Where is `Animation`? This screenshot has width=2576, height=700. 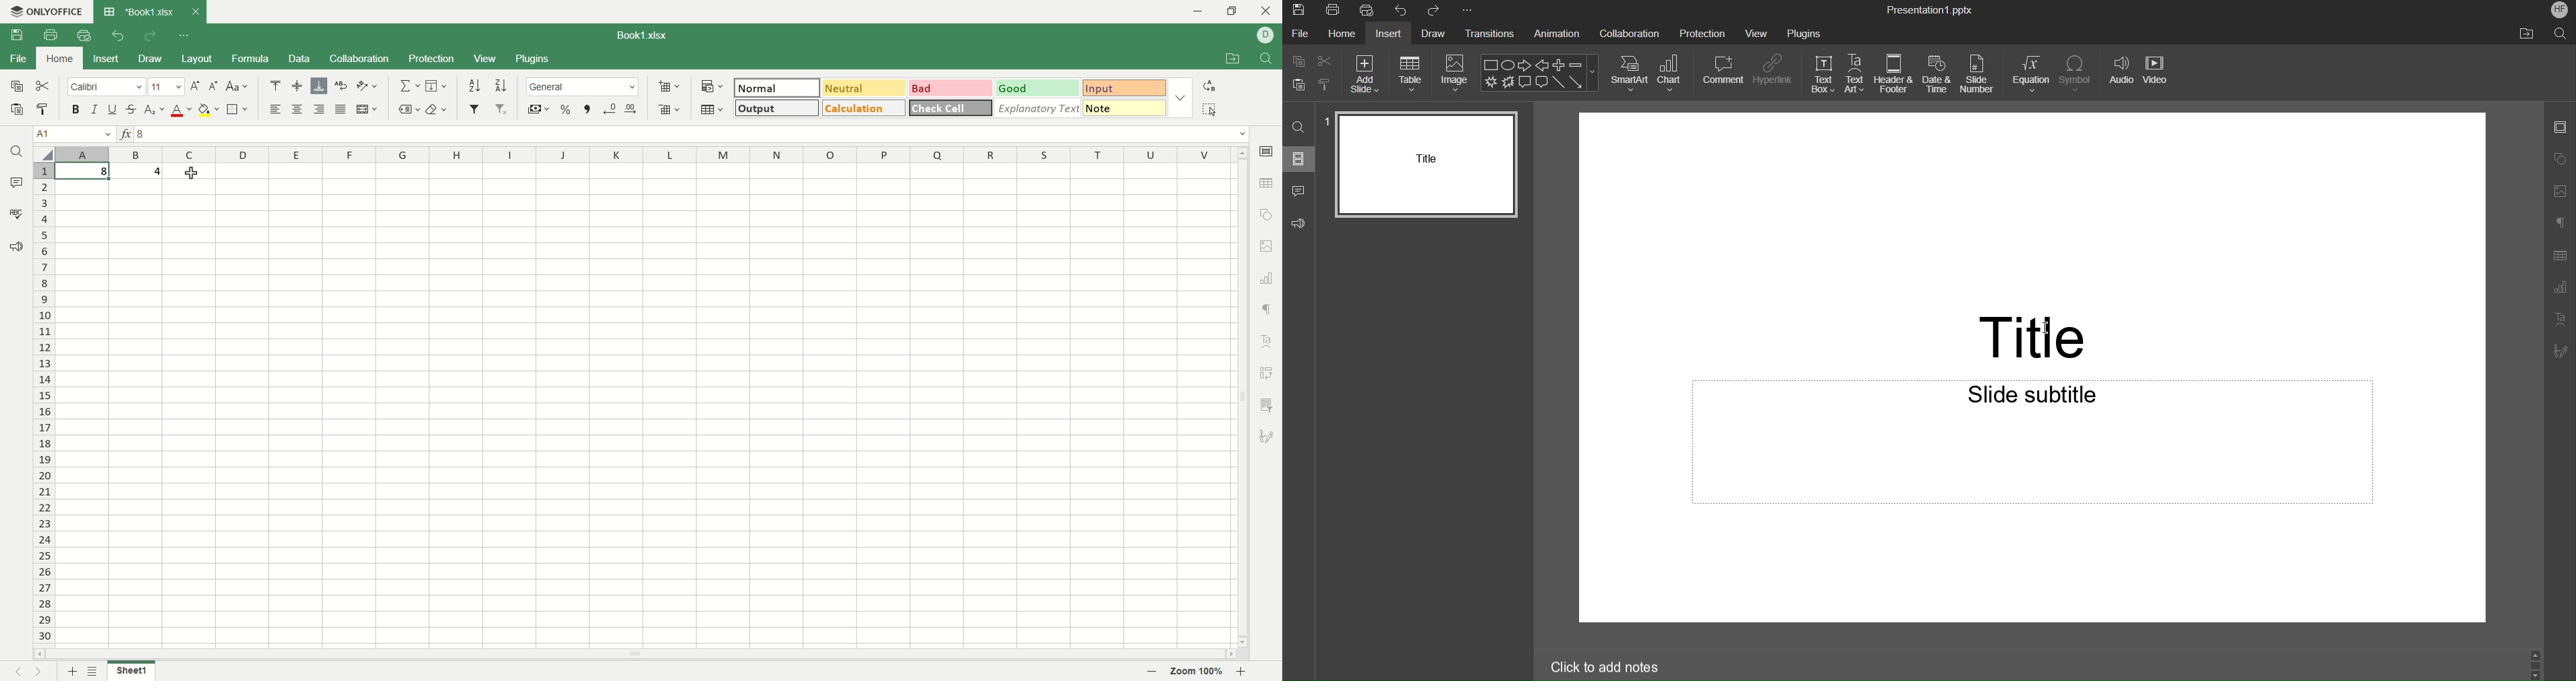 Animation is located at coordinates (1556, 35).